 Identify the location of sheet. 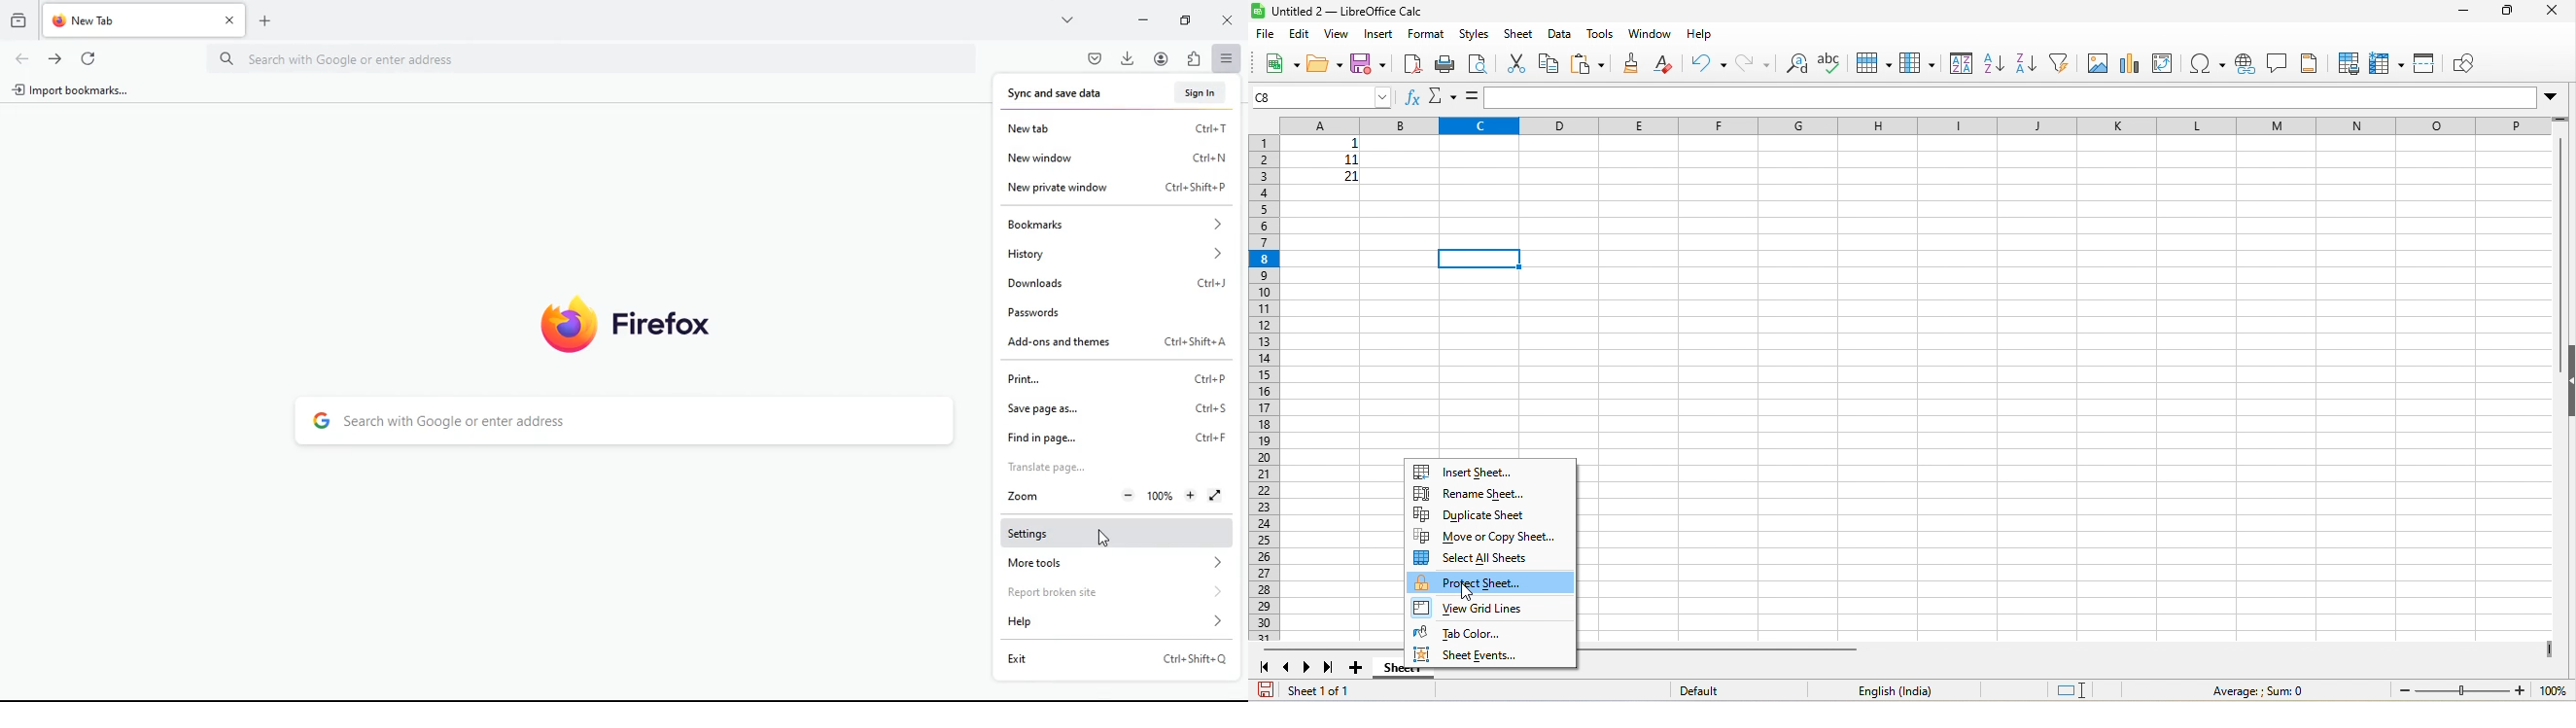
(1520, 34).